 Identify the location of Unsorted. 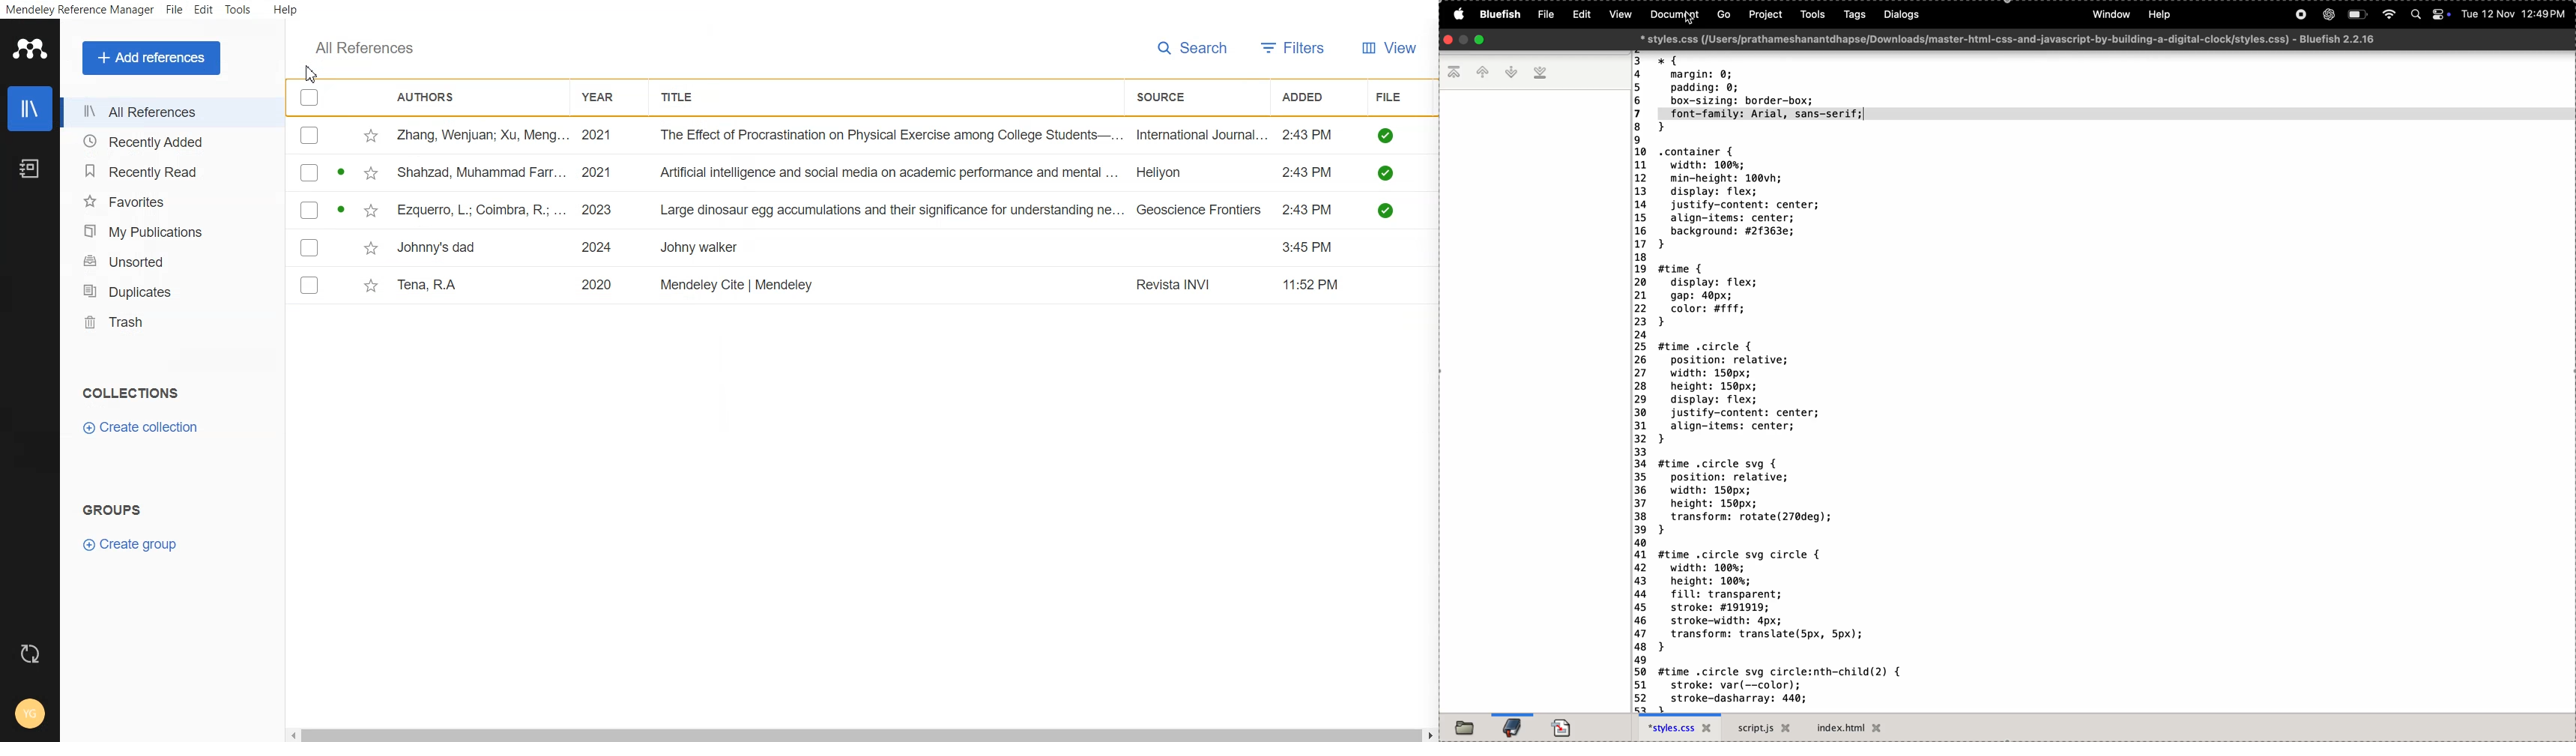
(168, 261).